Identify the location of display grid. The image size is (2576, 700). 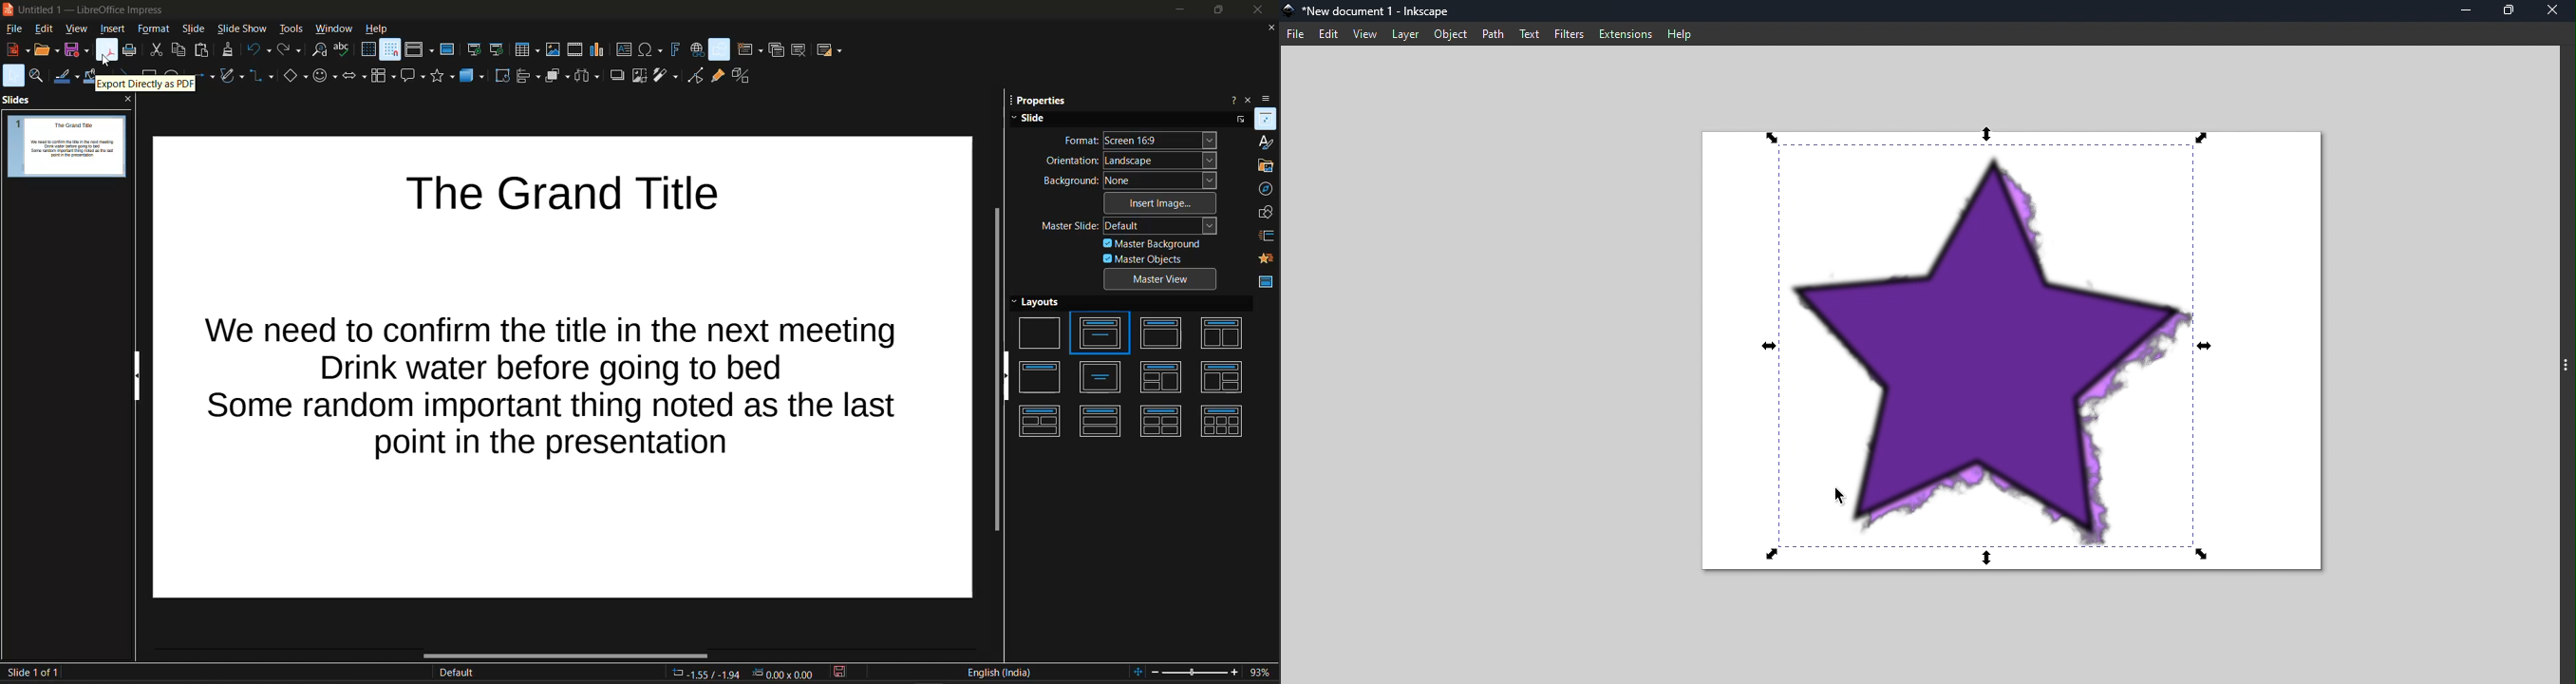
(366, 49).